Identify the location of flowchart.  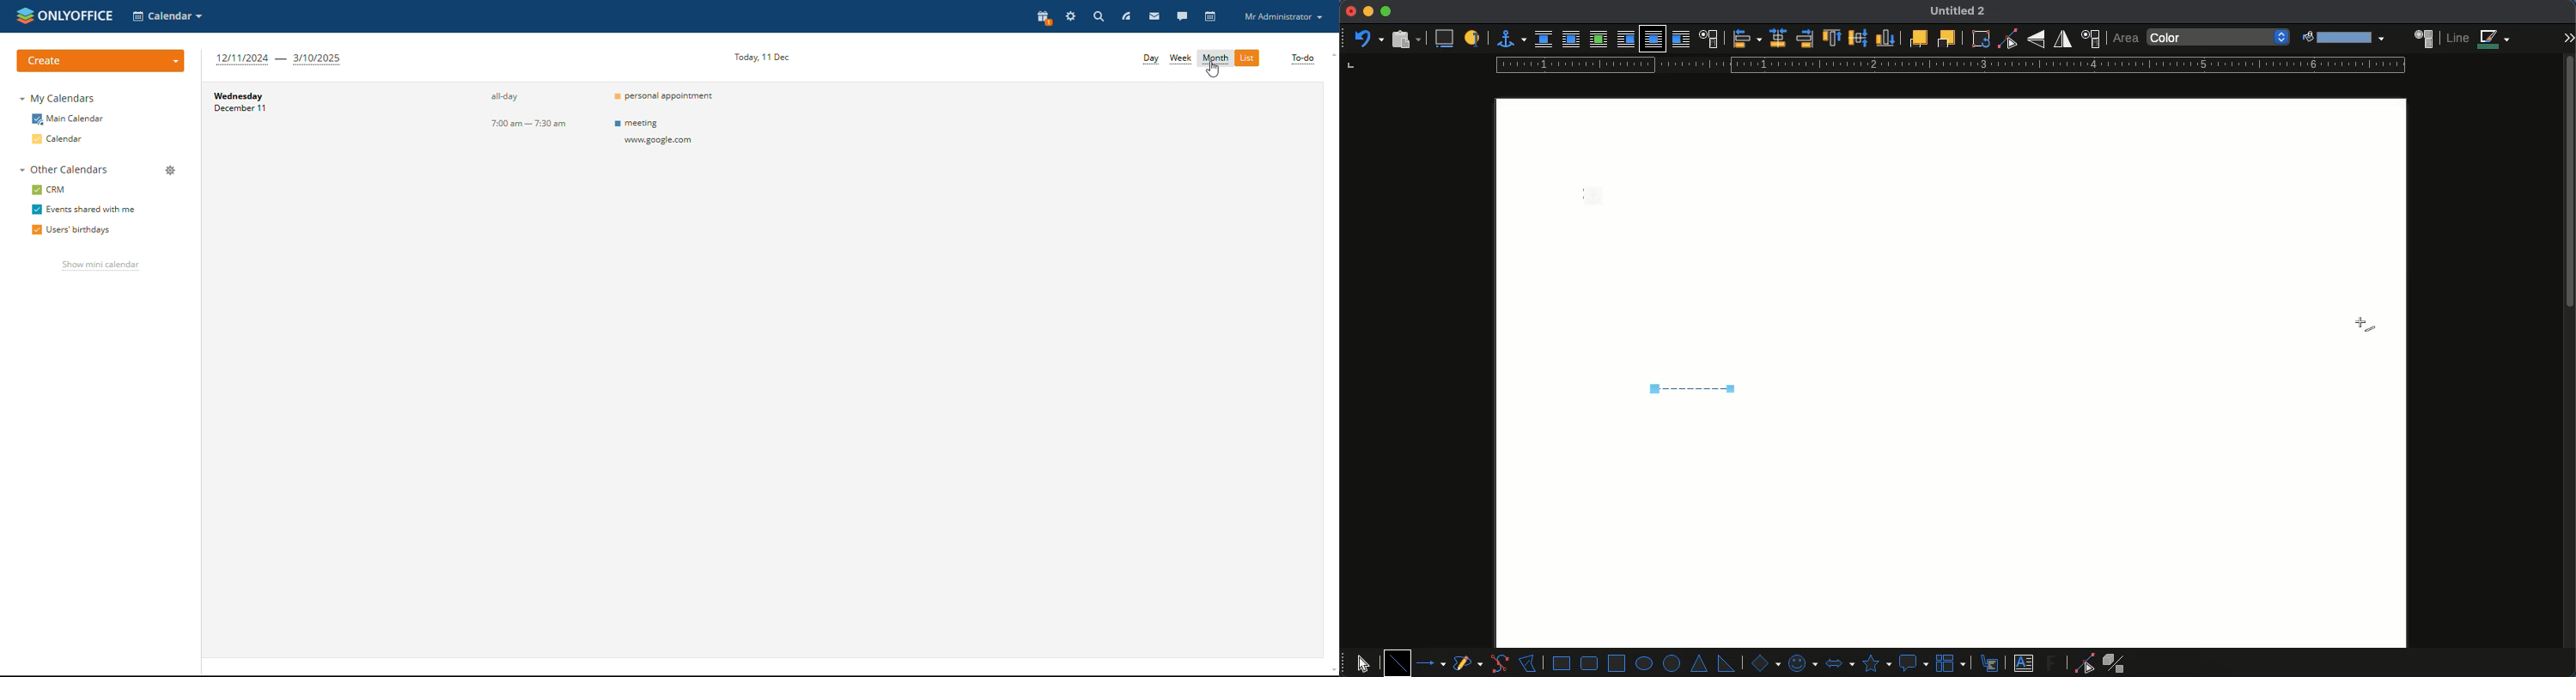
(1952, 662).